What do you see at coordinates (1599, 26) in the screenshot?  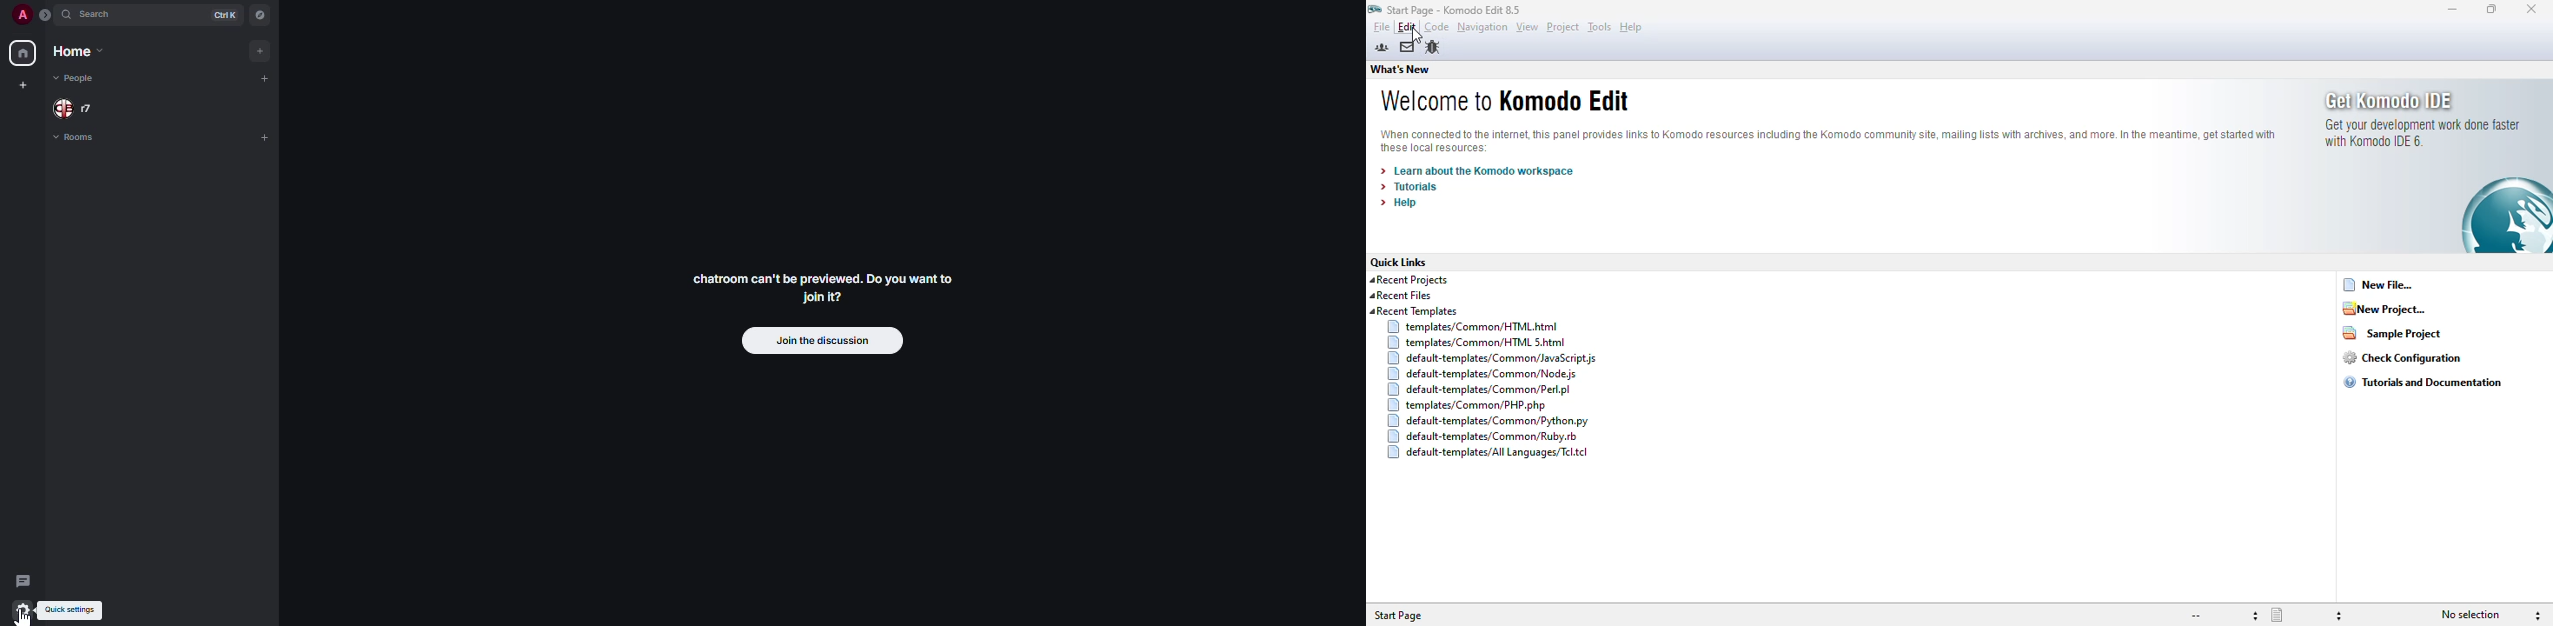 I see `tools` at bounding box center [1599, 26].